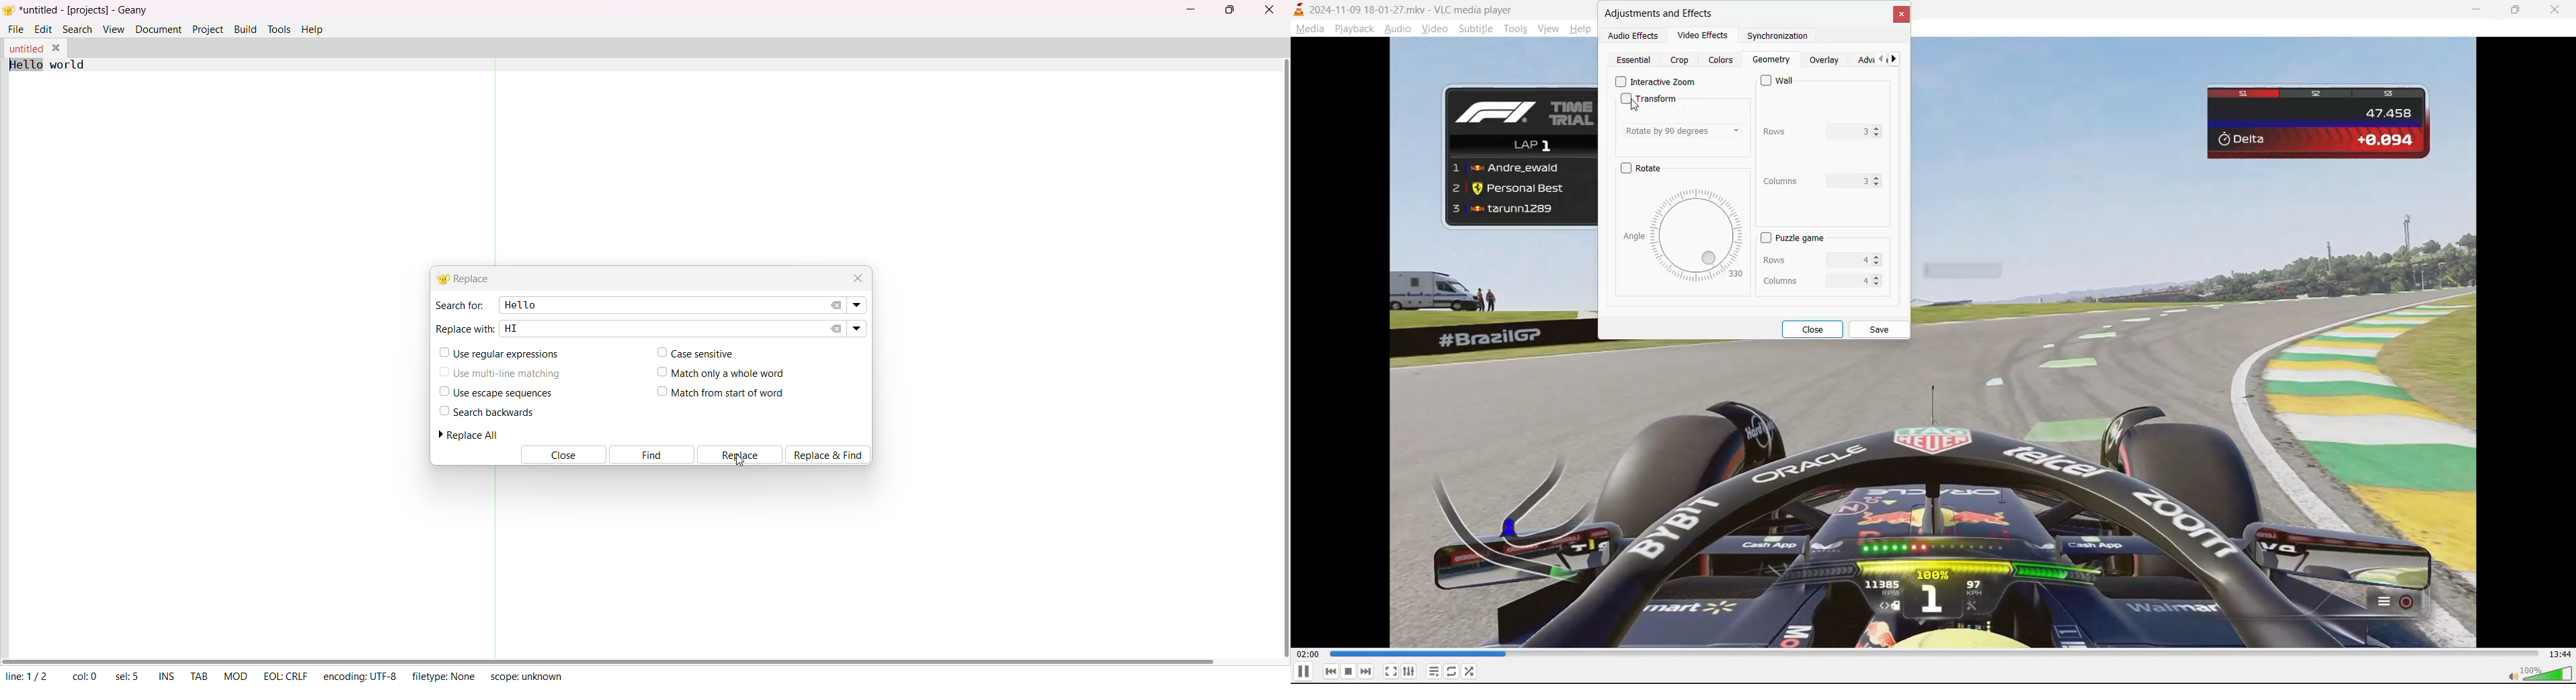 The width and height of the screenshot is (2576, 700). What do you see at coordinates (1881, 331) in the screenshot?
I see `save` at bounding box center [1881, 331].